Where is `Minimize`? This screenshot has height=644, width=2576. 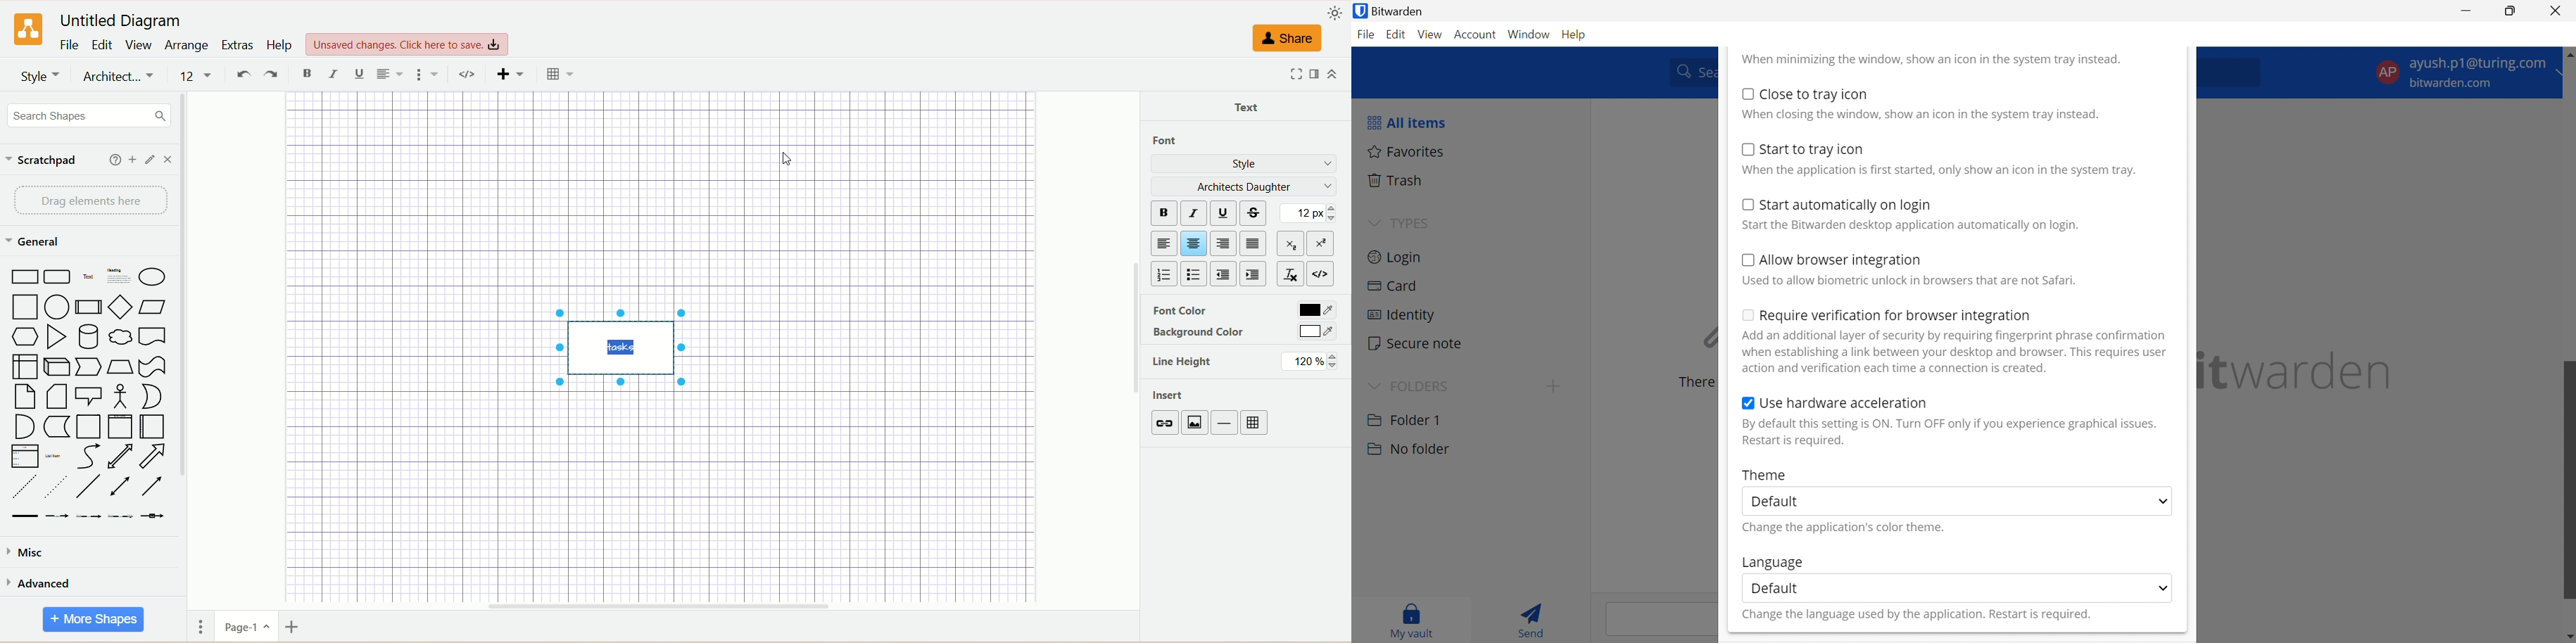
Minimize is located at coordinates (2467, 10).